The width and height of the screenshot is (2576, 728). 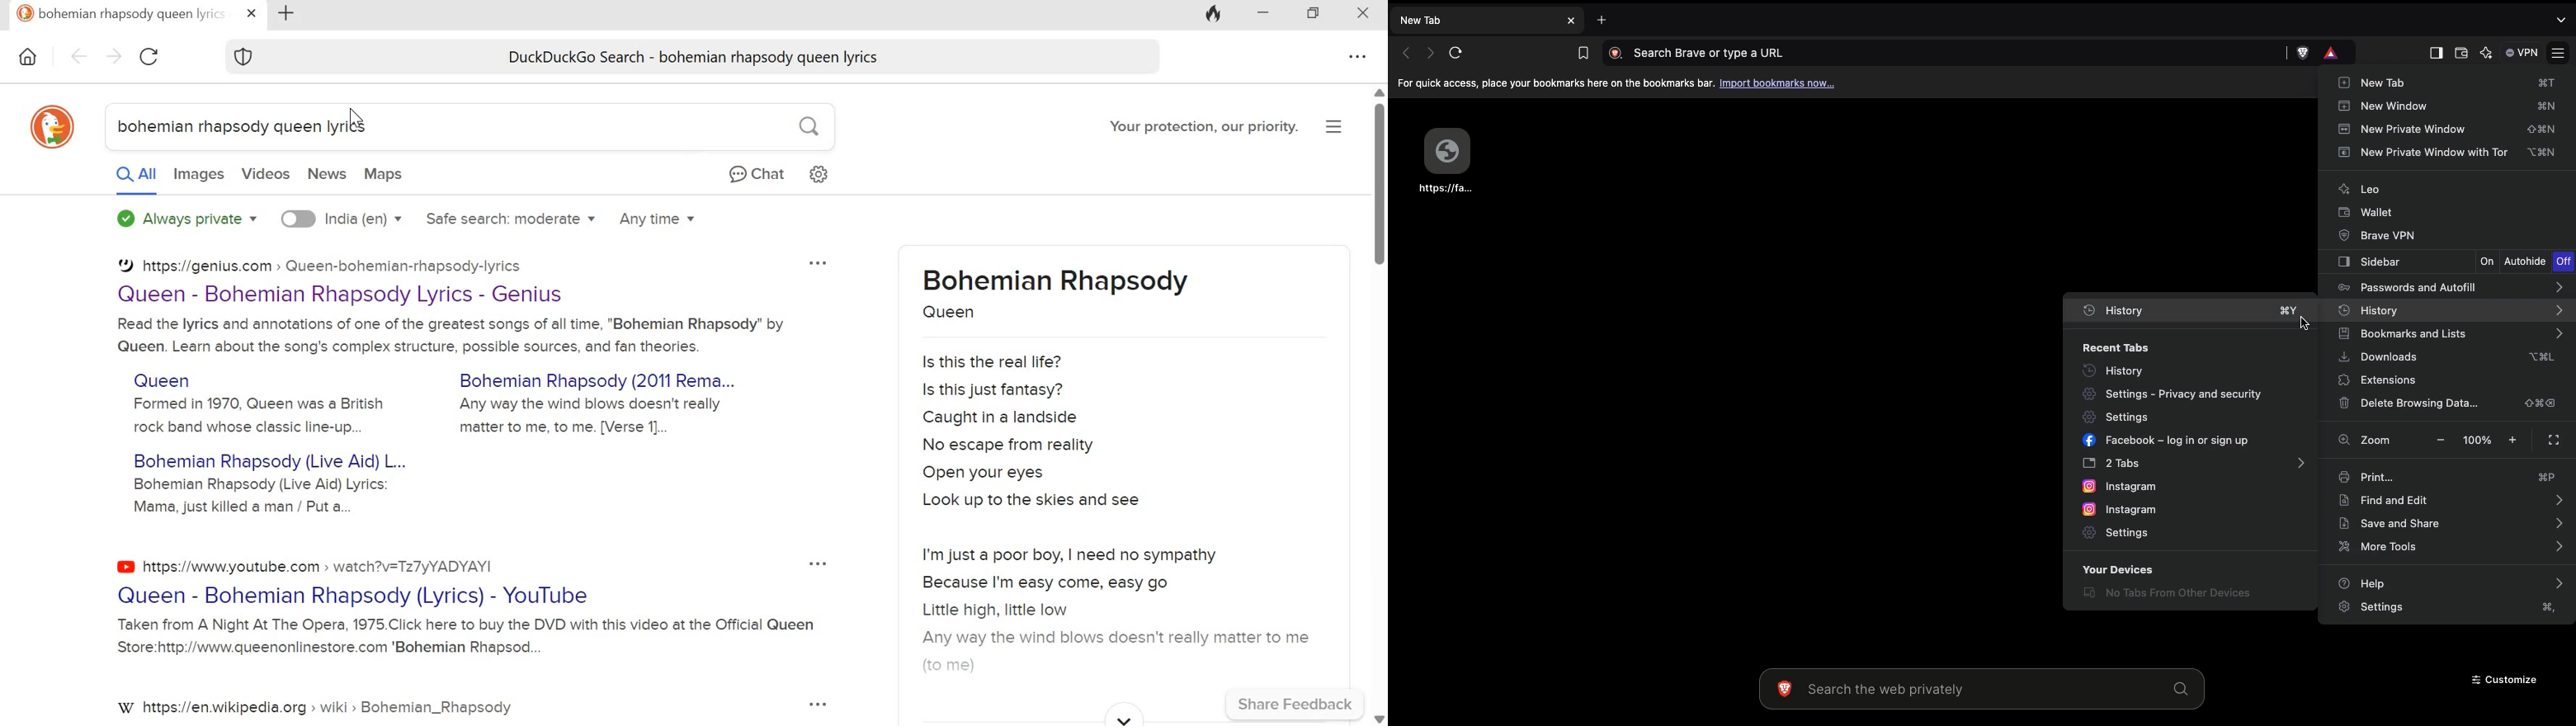 I want to click on toggle, so click(x=298, y=220).